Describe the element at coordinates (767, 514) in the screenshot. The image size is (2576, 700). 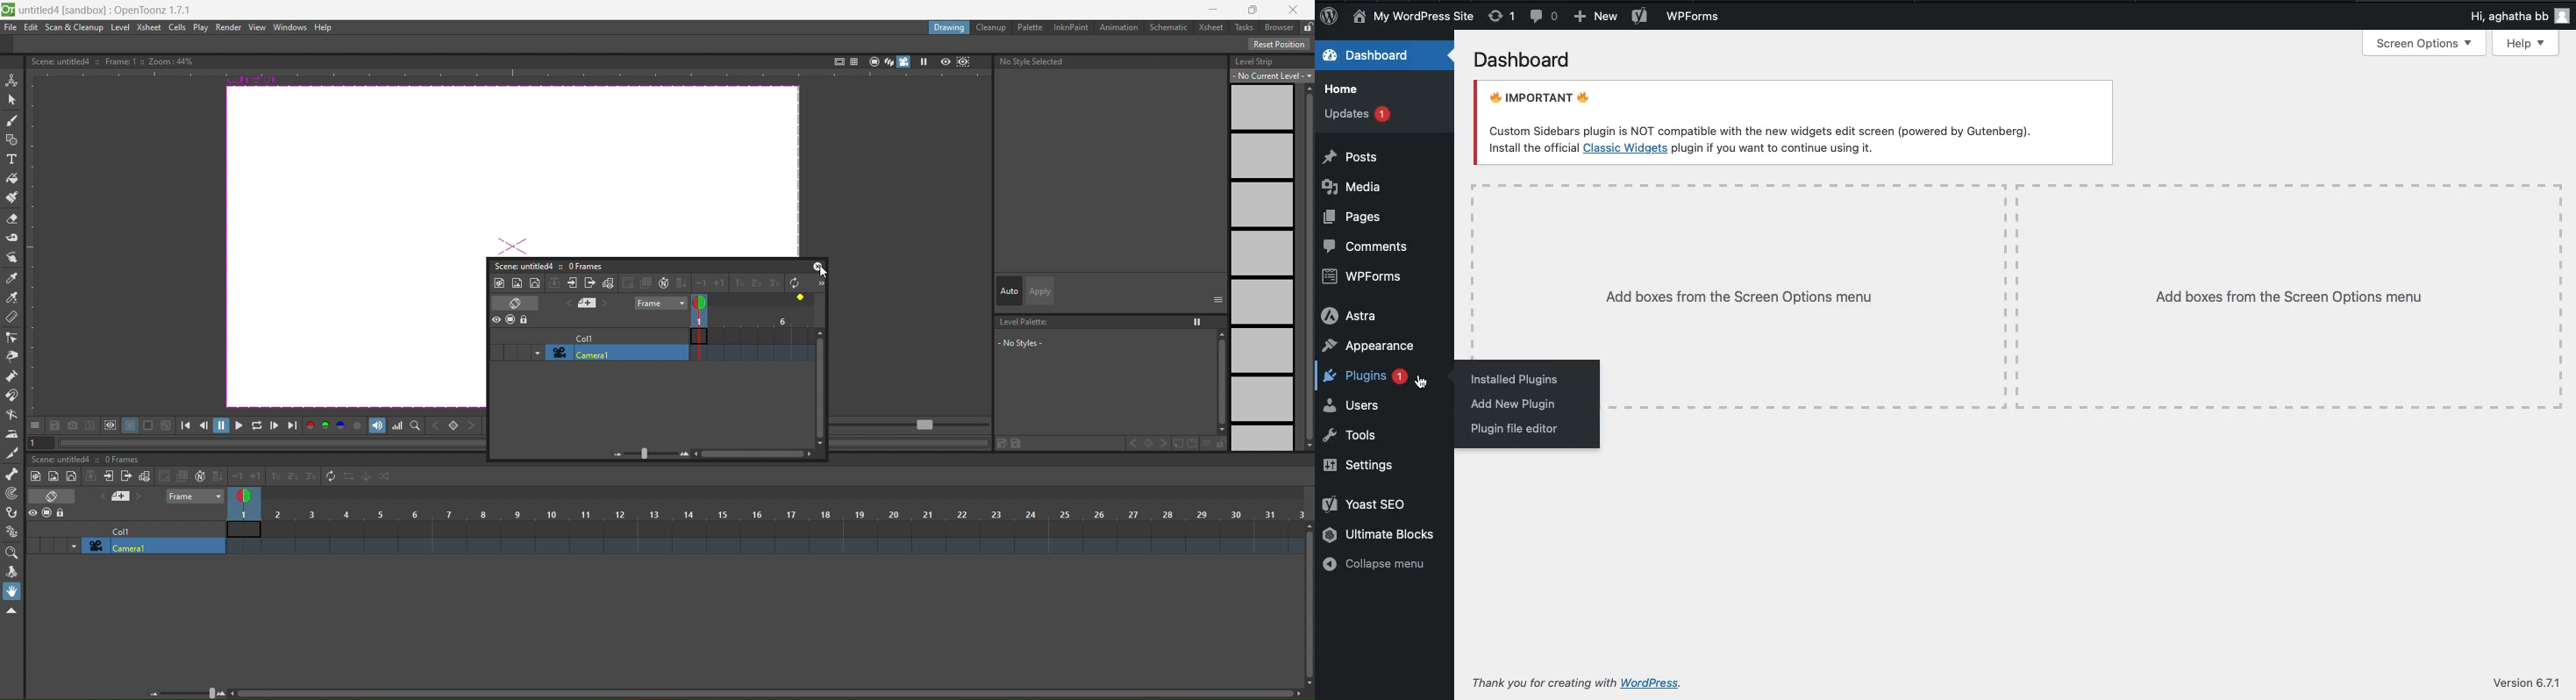
I see `column` at that location.